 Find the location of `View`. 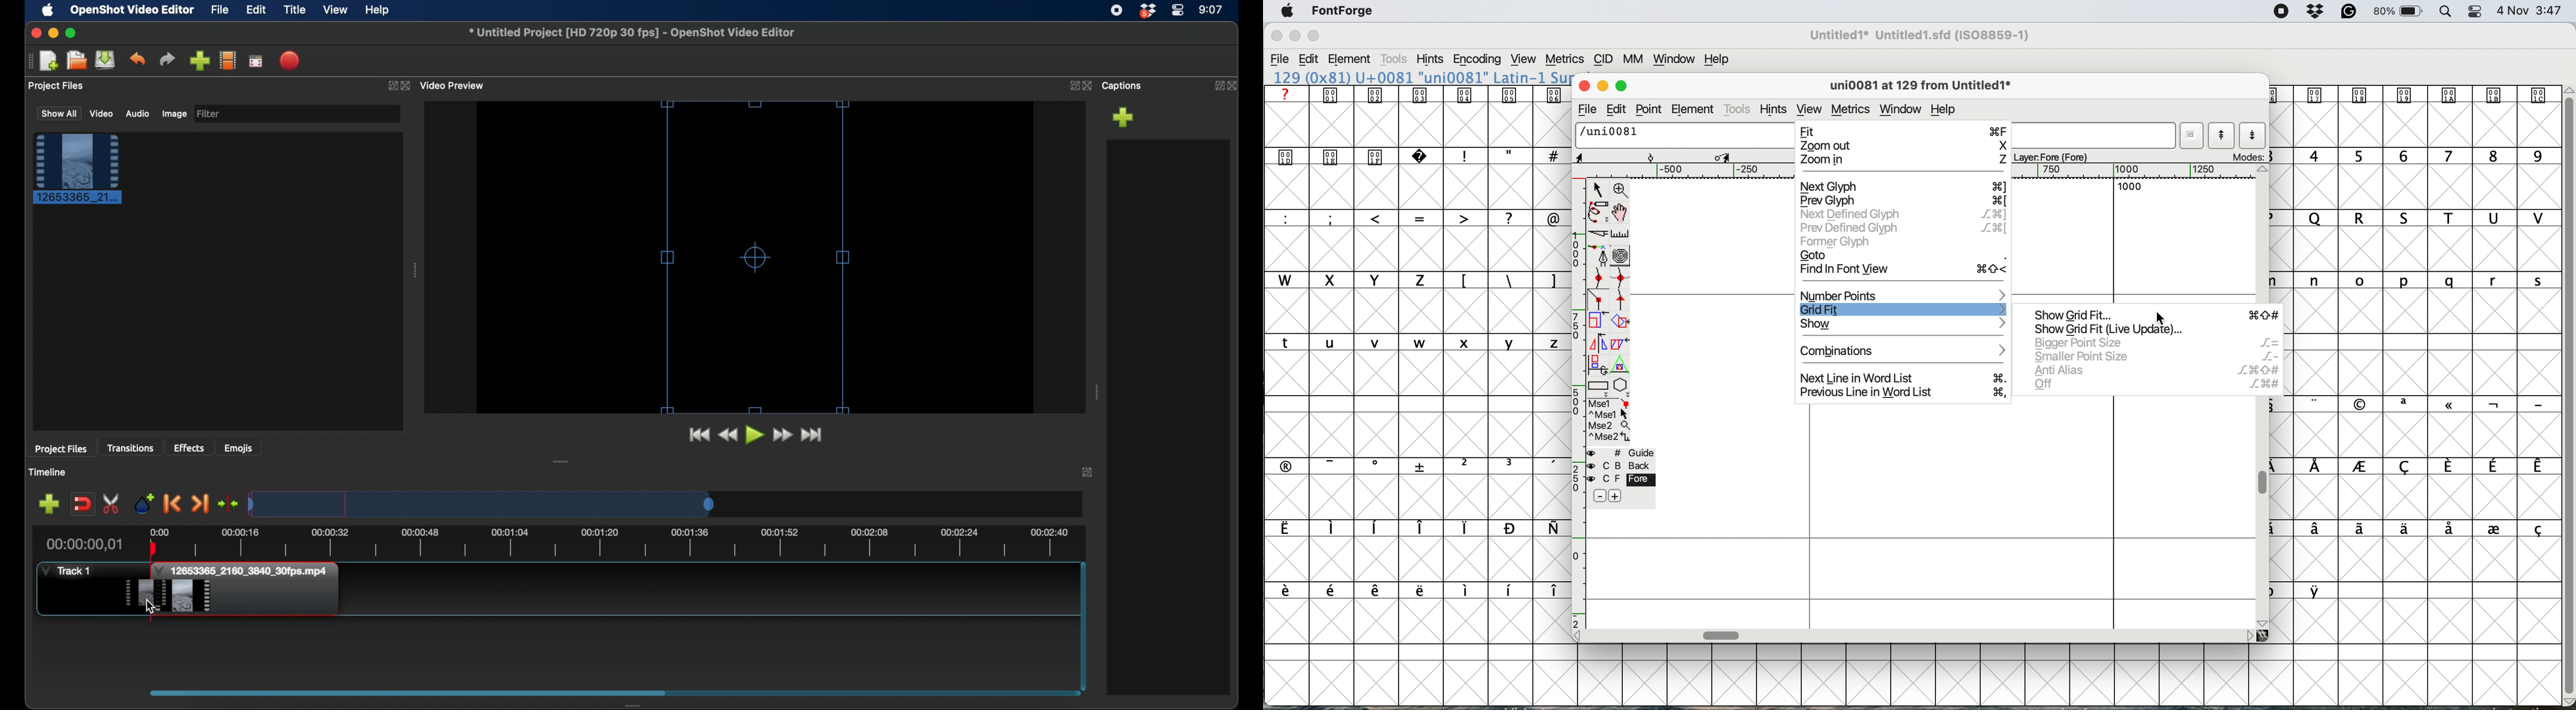

View is located at coordinates (1522, 59).